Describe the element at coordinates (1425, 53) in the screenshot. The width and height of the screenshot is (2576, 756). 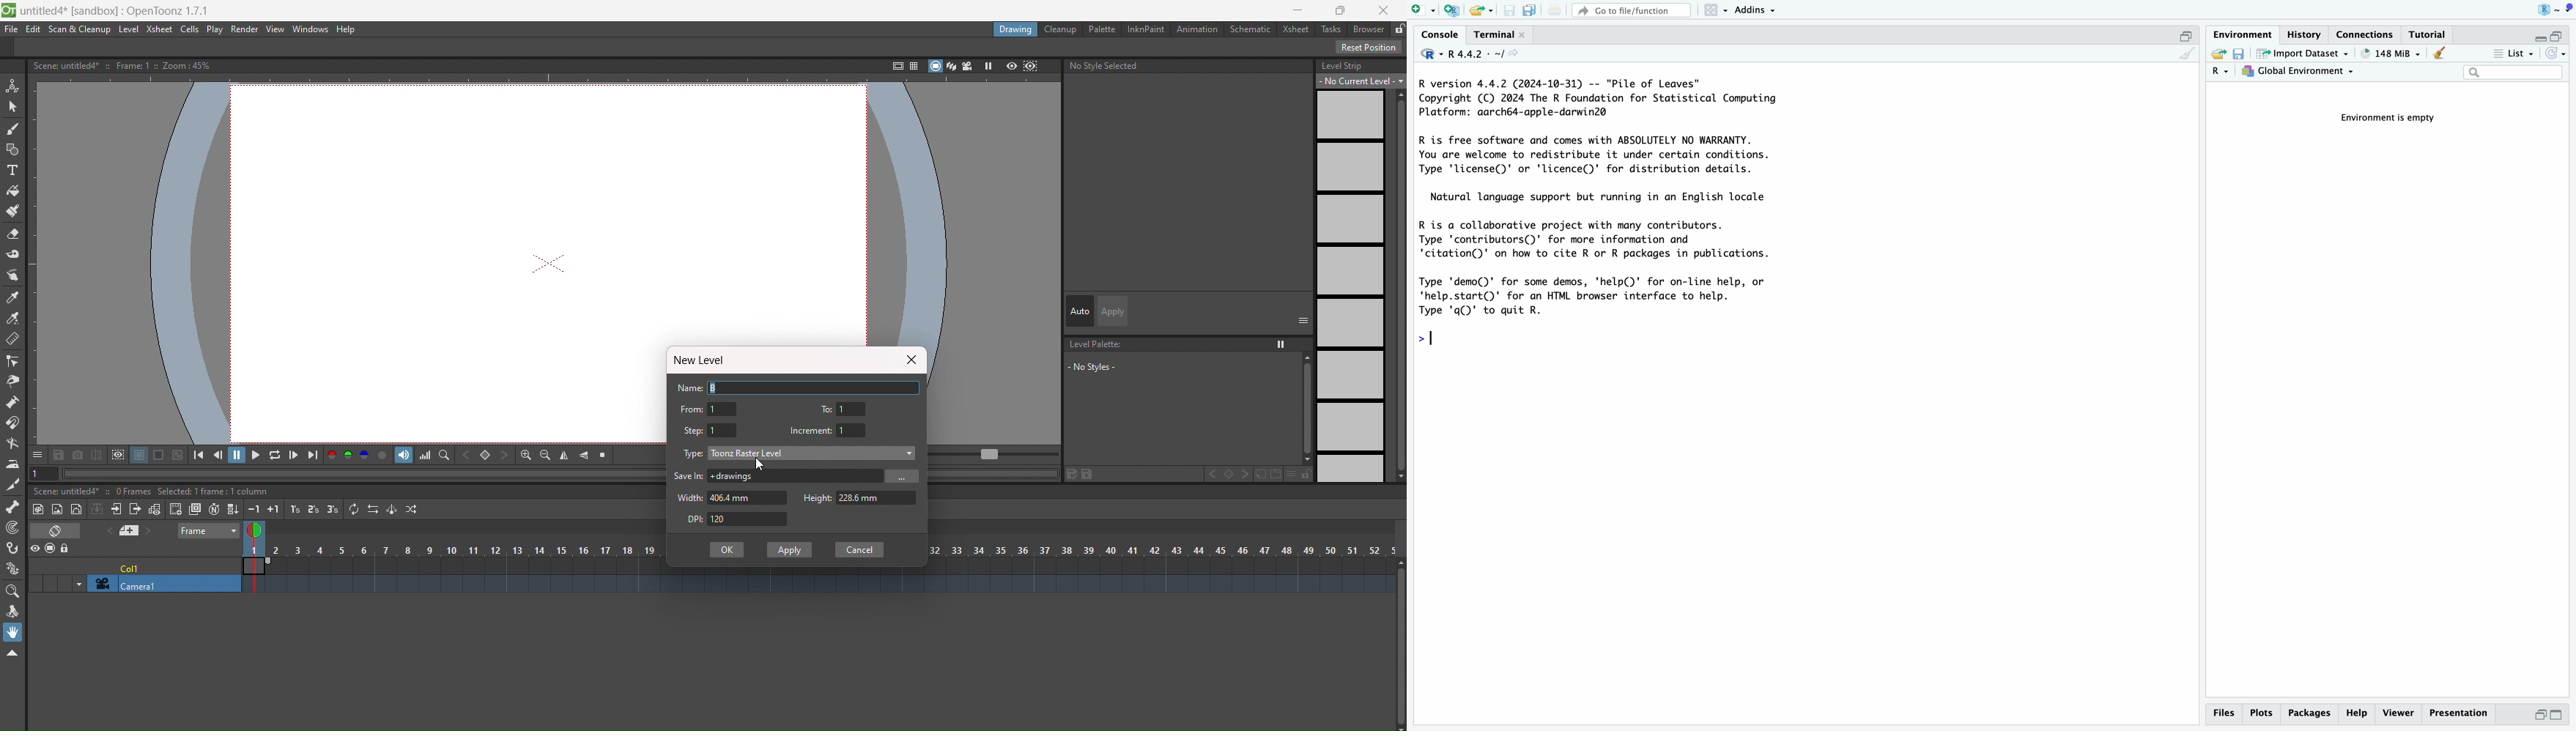
I see `language select` at that location.